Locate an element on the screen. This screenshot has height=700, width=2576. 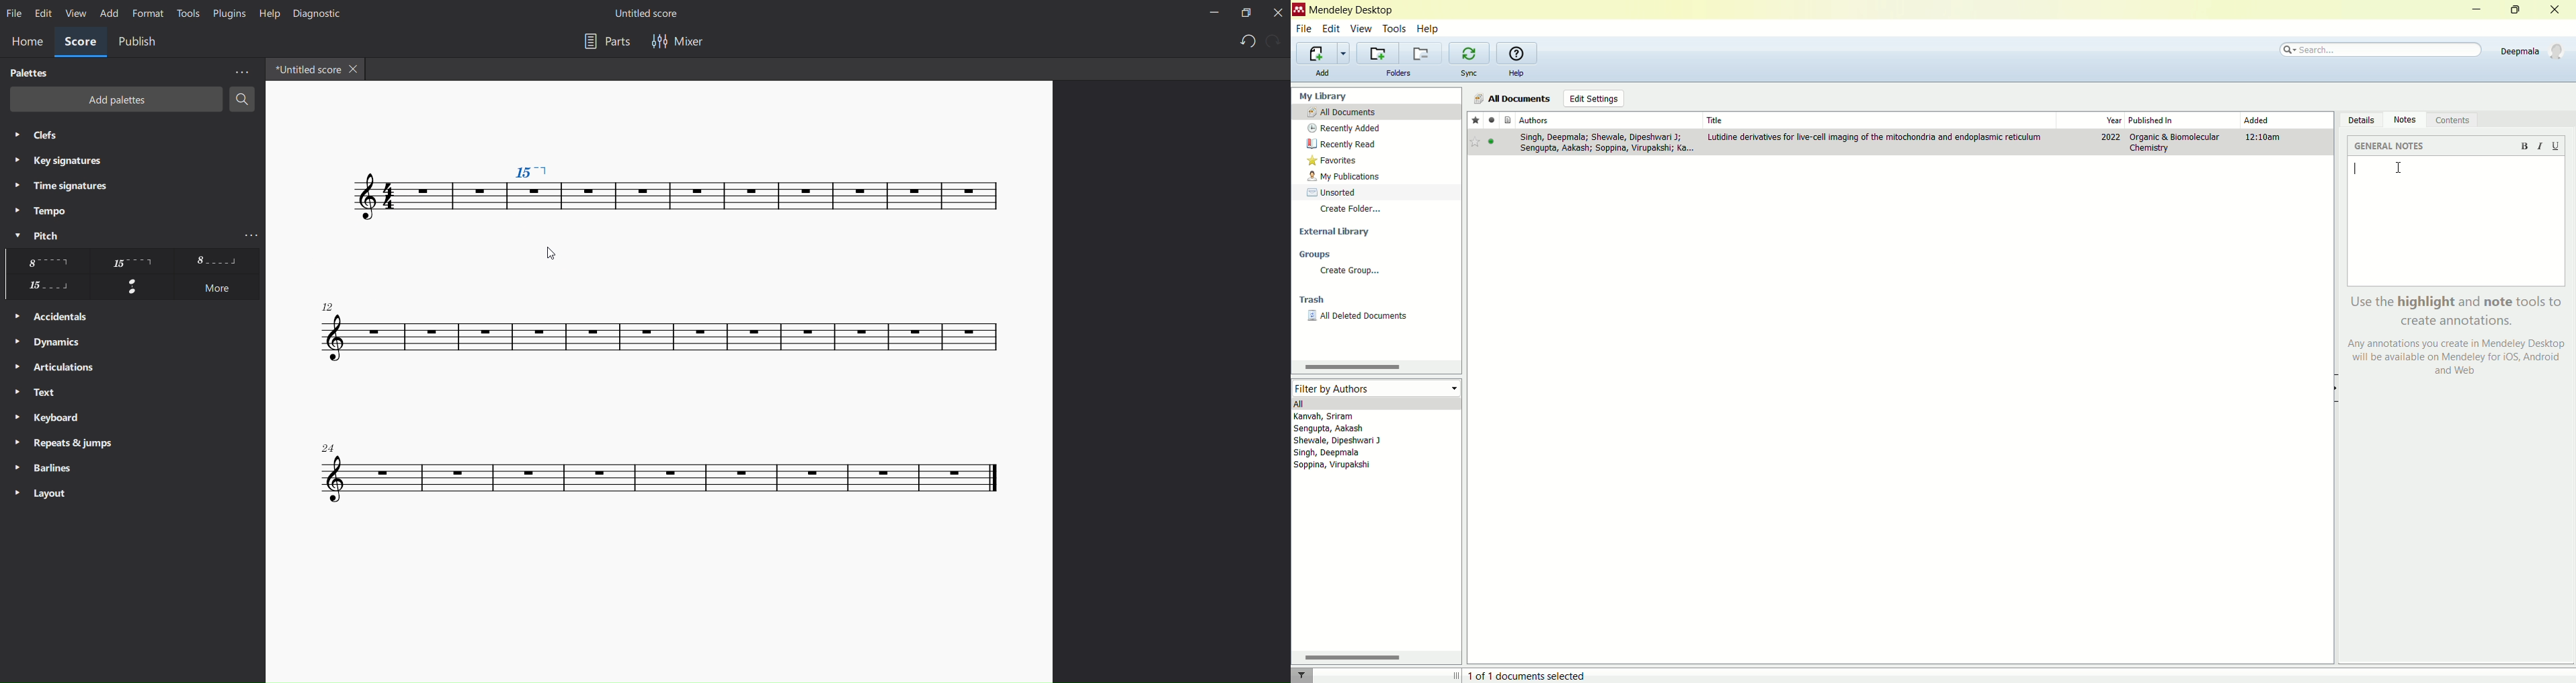
Authors is located at coordinates (1607, 120).